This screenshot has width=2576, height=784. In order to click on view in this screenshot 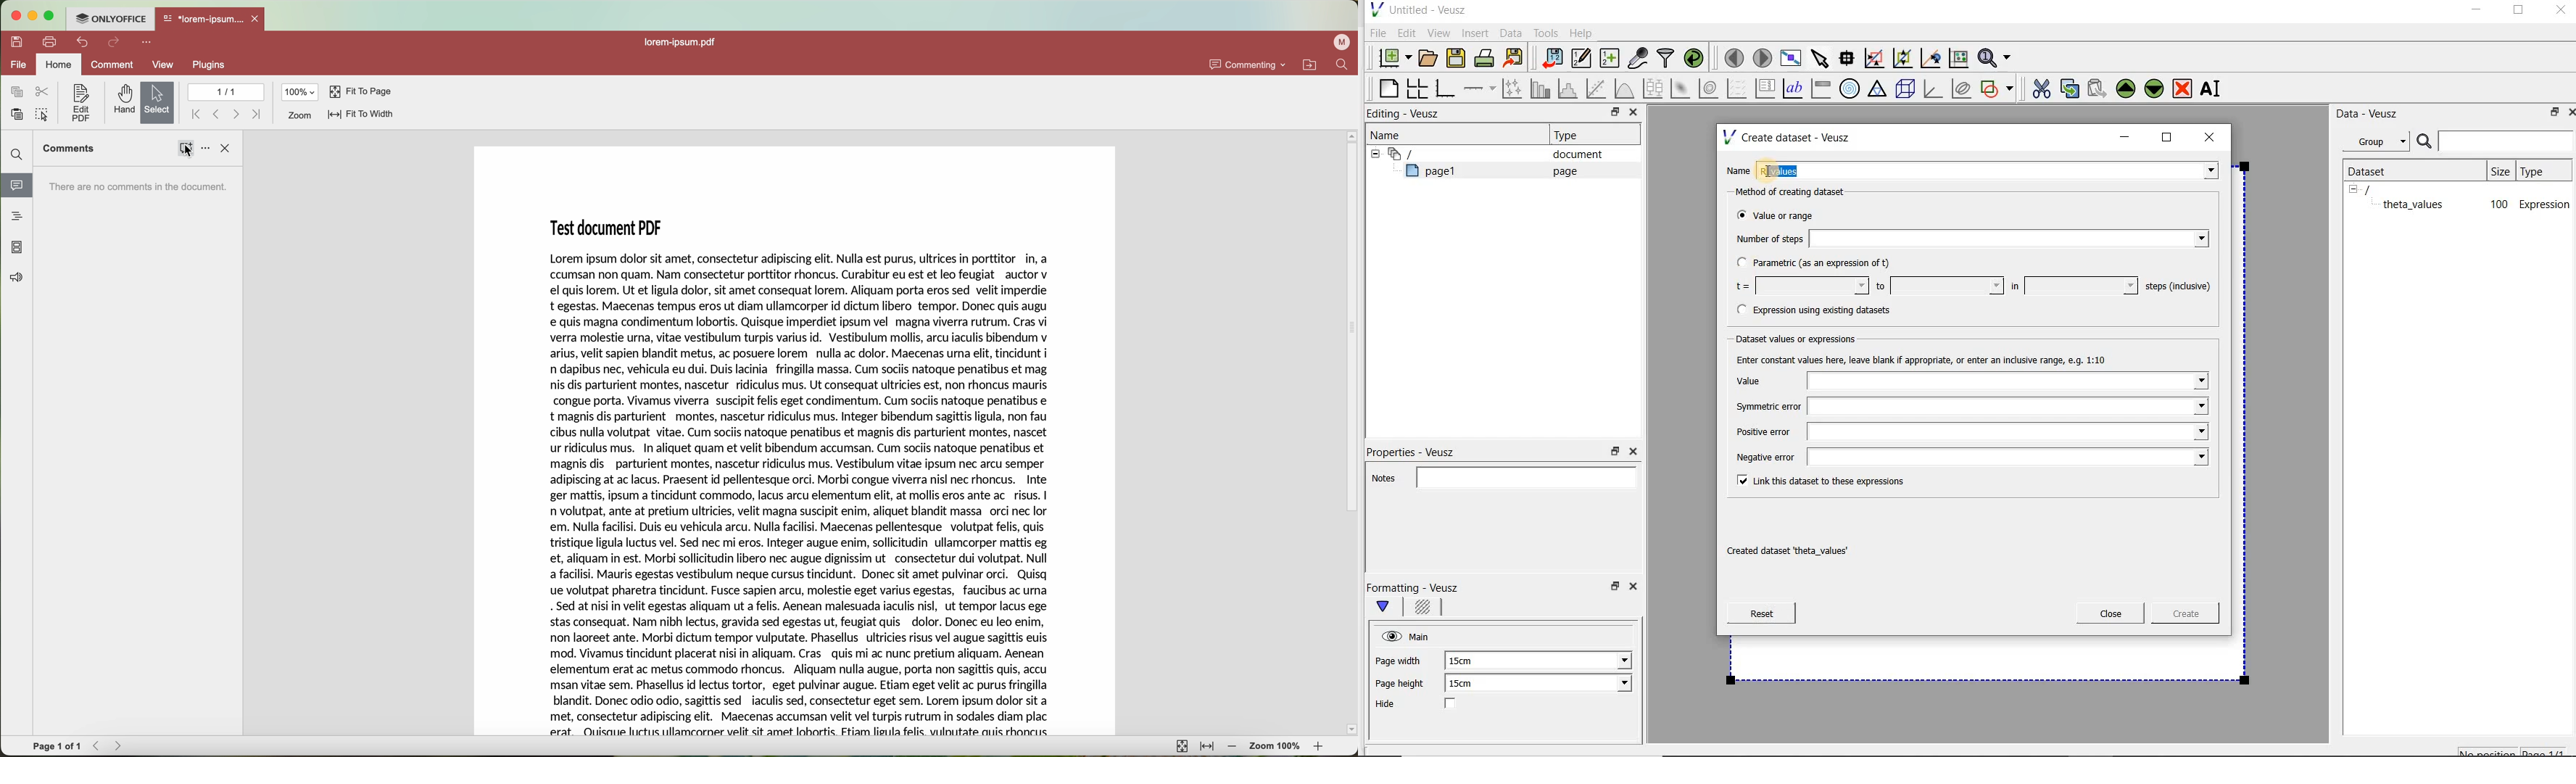, I will do `click(165, 64)`.